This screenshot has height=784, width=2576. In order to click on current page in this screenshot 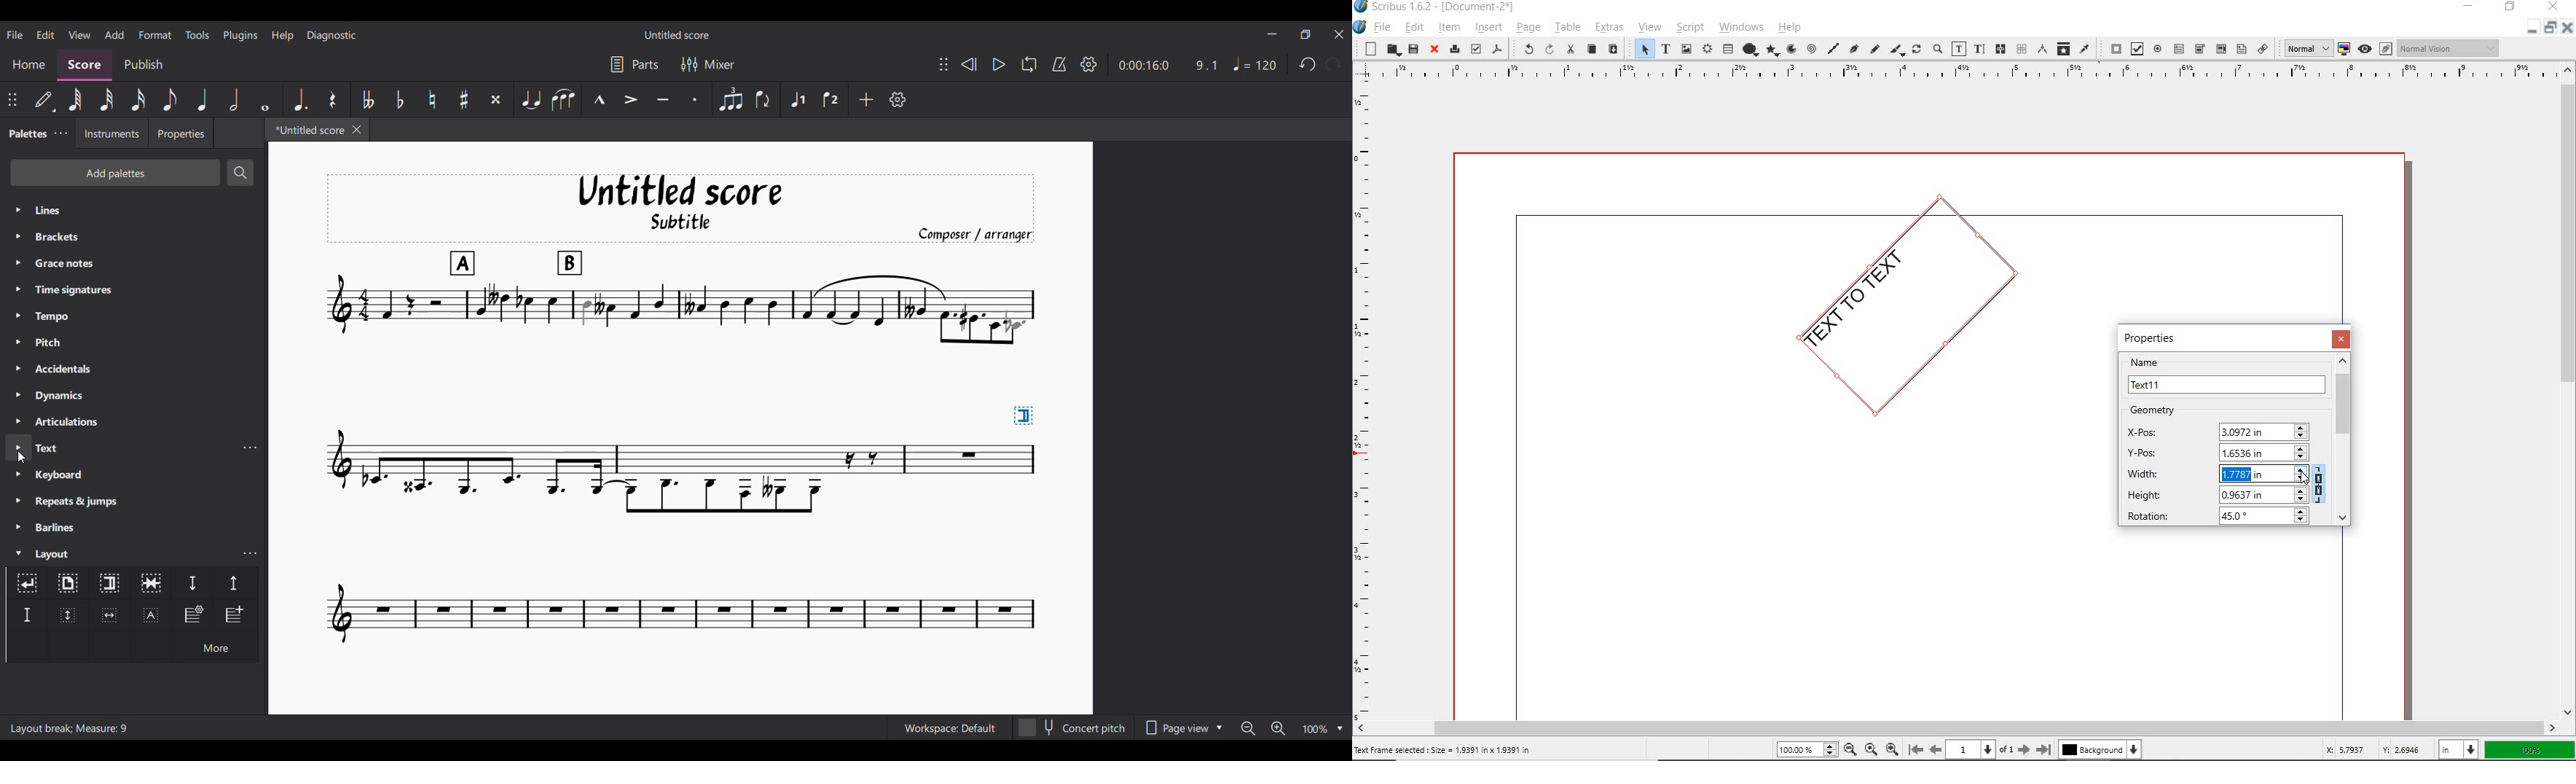, I will do `click(1983, 749)`.